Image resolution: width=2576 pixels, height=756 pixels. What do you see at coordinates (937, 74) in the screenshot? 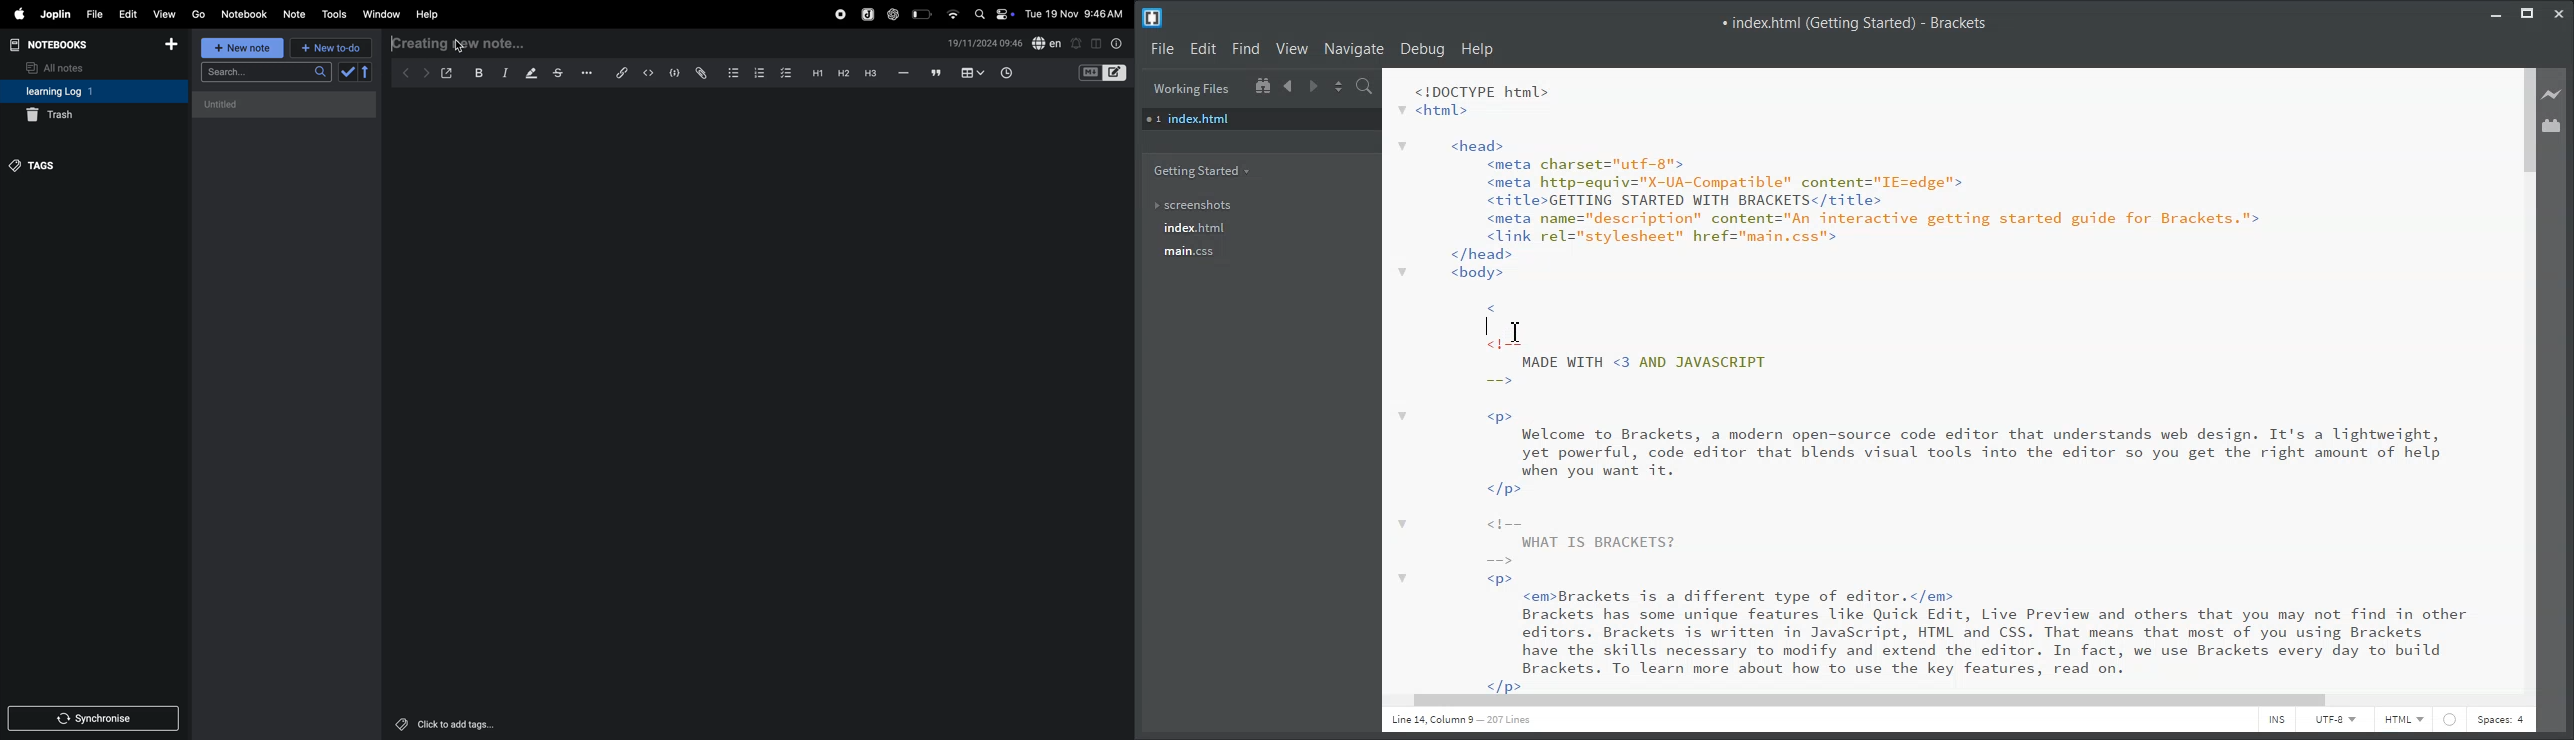
I see `comment` at bounding box center [937, 74].